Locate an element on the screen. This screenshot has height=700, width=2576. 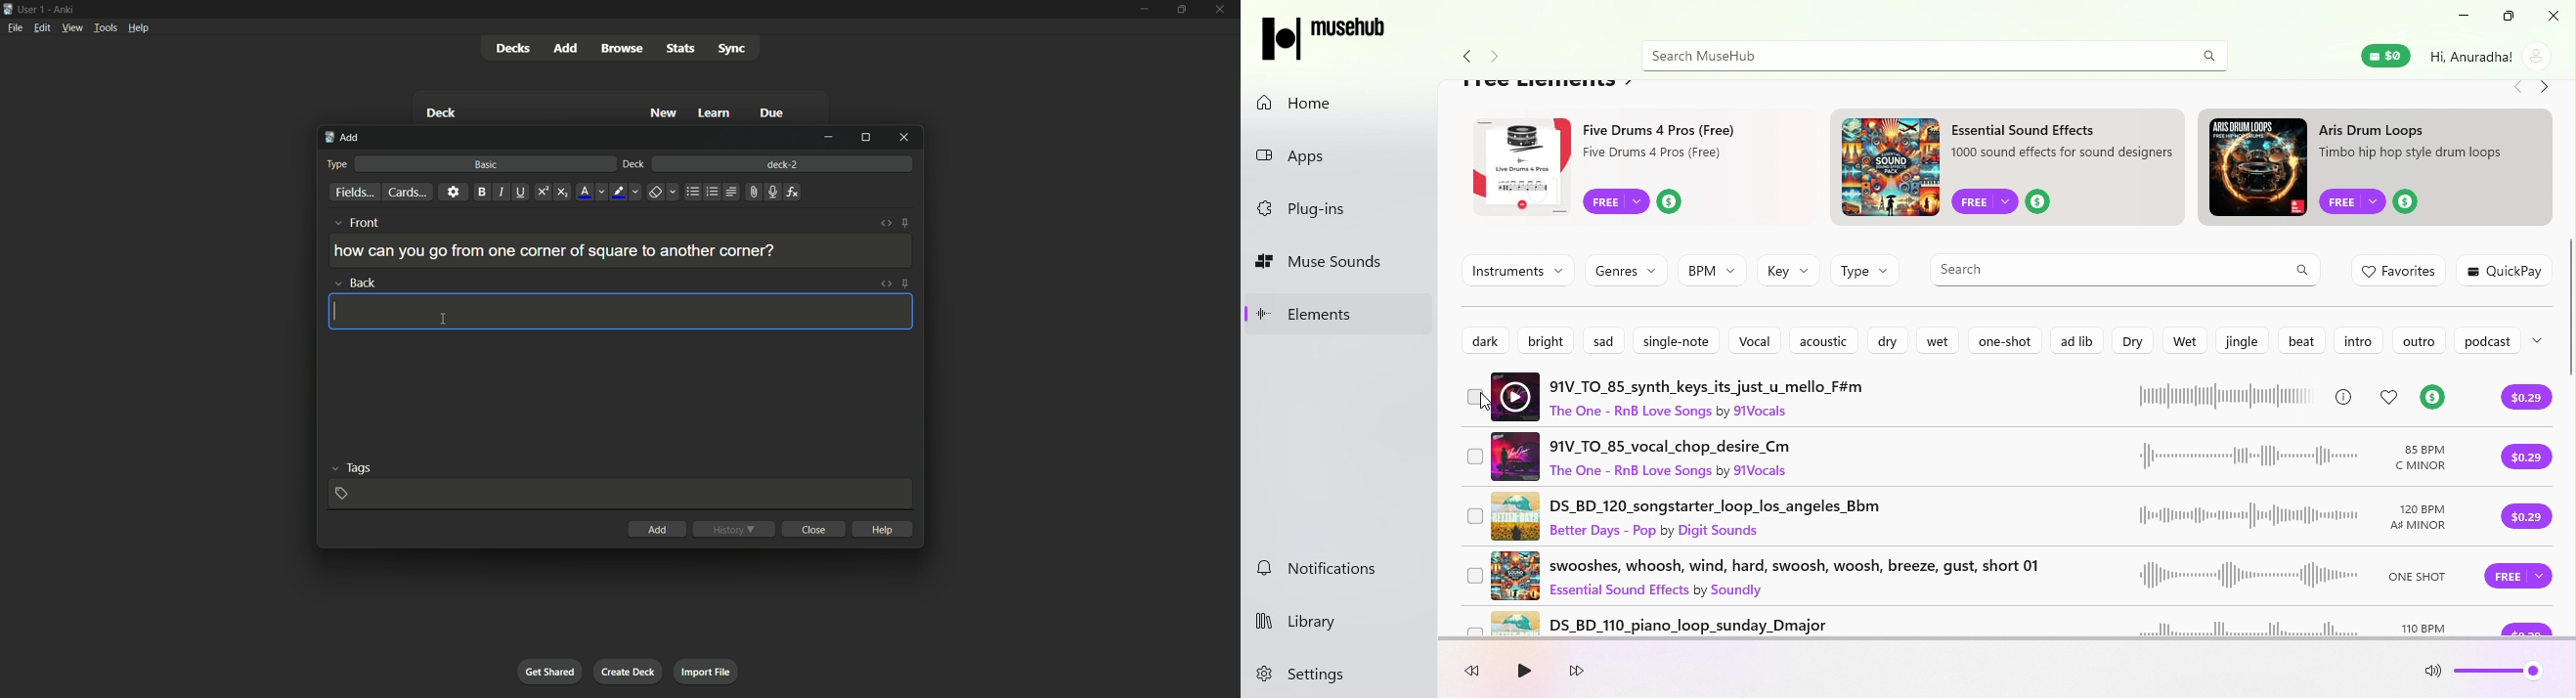
cursor is located at coordinates (334, 312).